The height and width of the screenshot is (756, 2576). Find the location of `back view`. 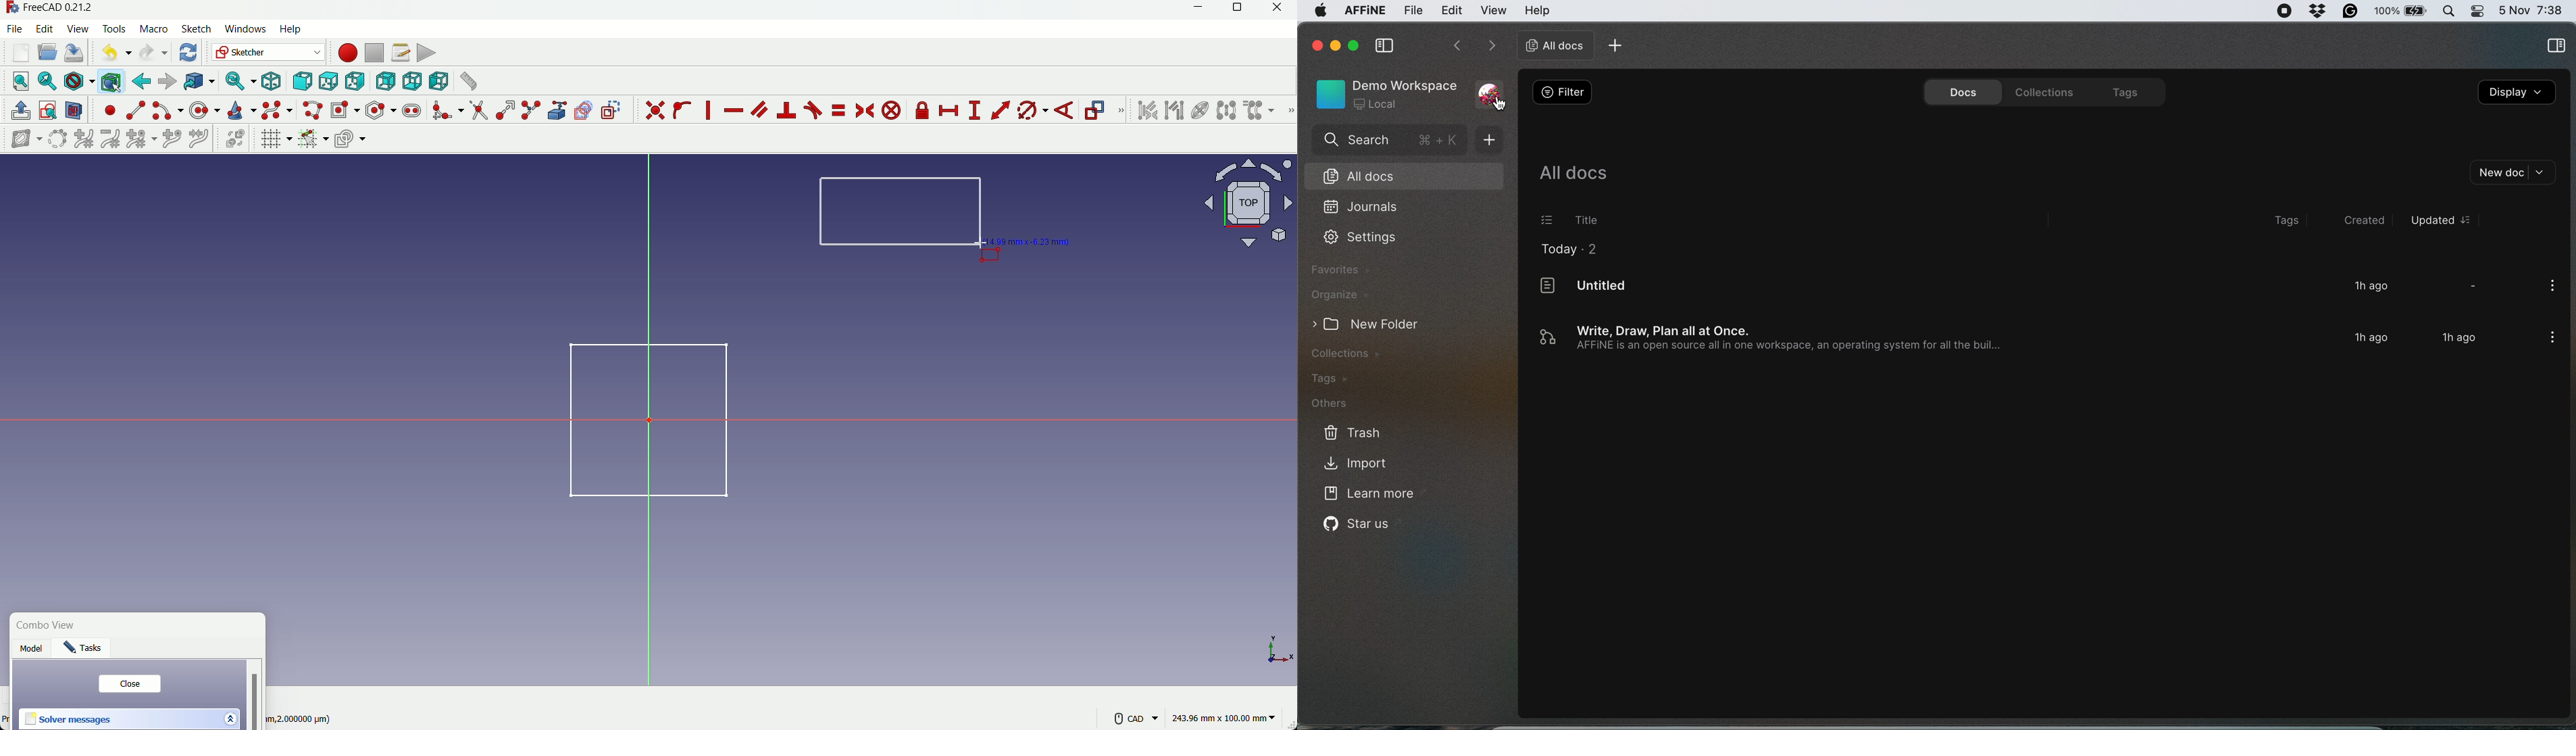

back view is located at coordinates (385, 82).